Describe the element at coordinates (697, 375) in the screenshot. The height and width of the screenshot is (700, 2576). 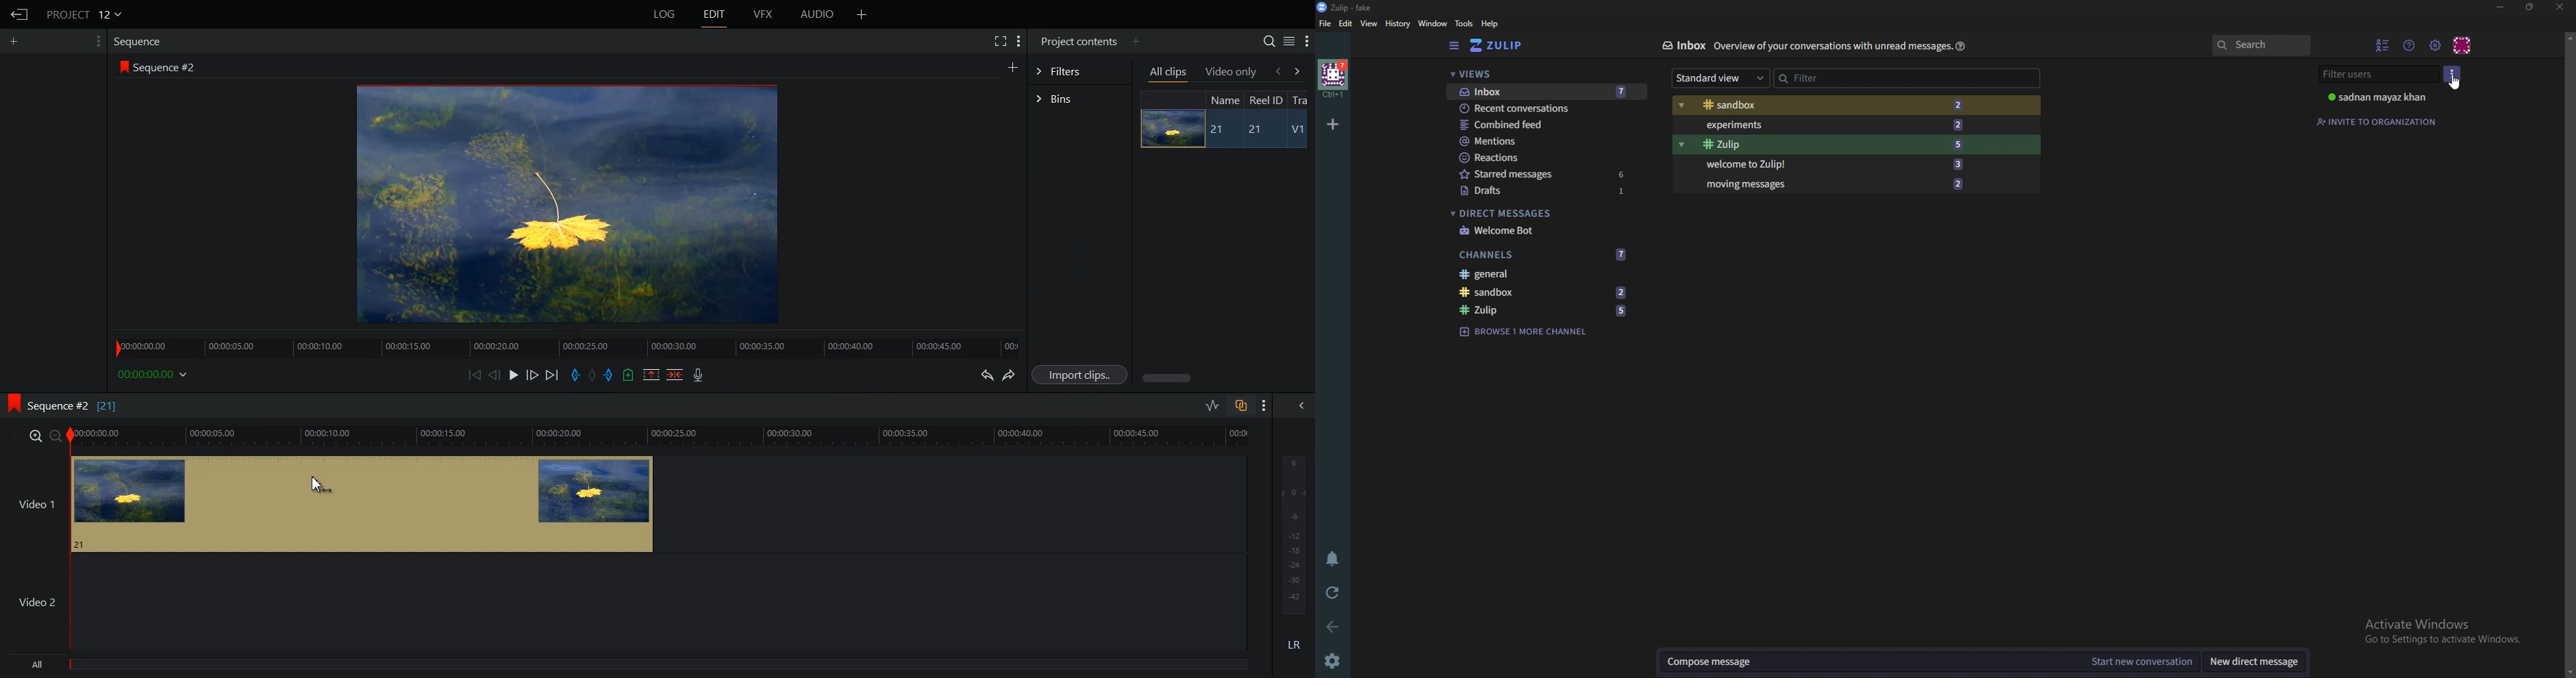
I see `Record Audio` at that location.